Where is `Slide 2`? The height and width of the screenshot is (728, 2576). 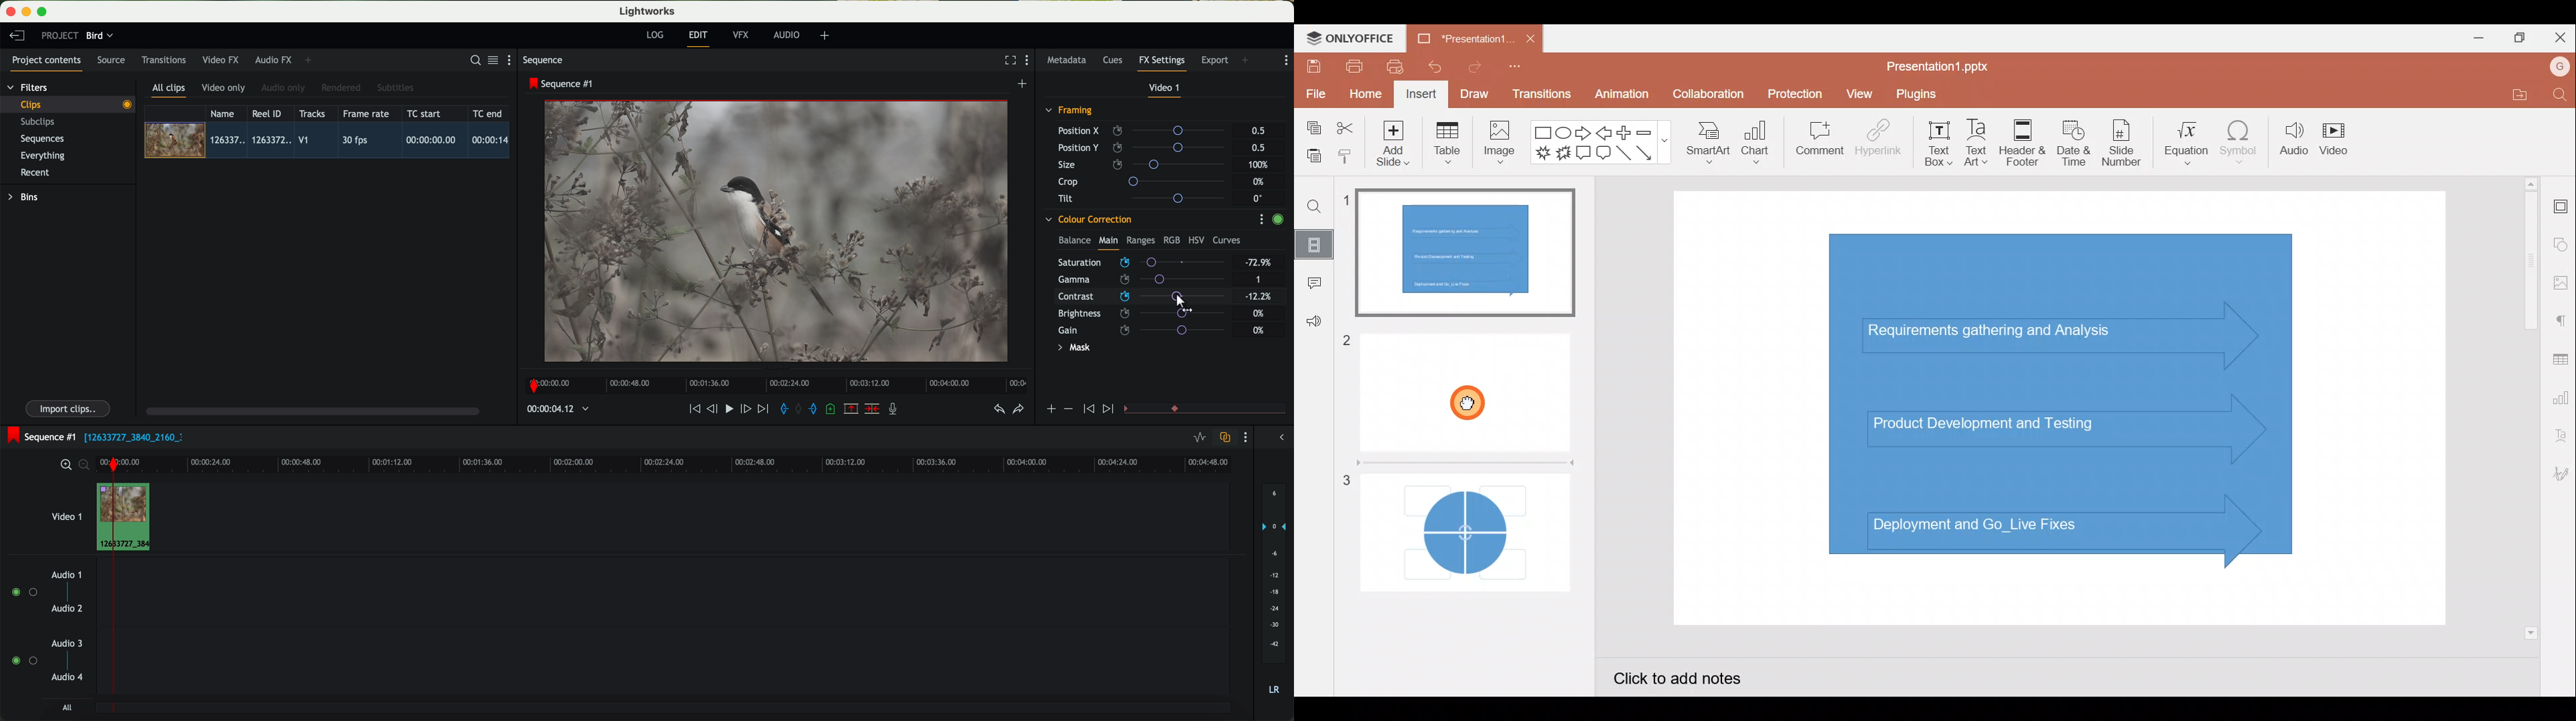 Slide 2 is located at coordinates (1463, 386).